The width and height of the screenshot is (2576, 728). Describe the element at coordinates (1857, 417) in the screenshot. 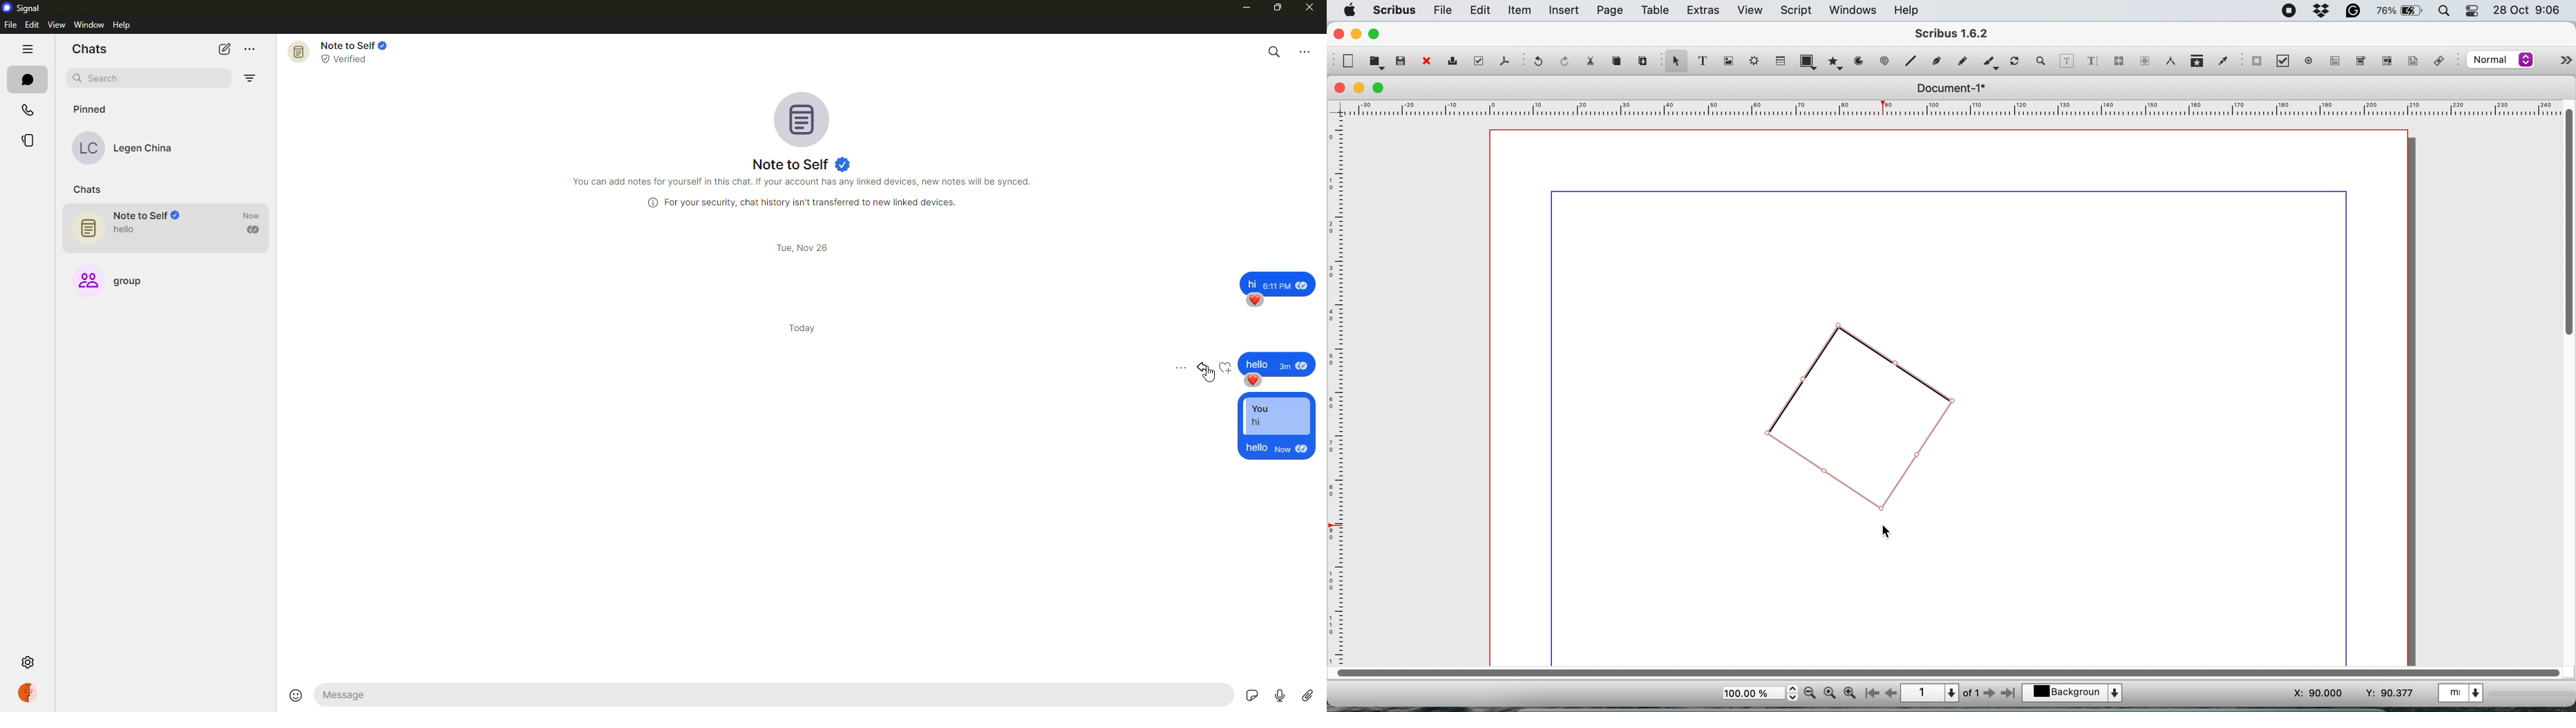

I see `rotated object` at that location.